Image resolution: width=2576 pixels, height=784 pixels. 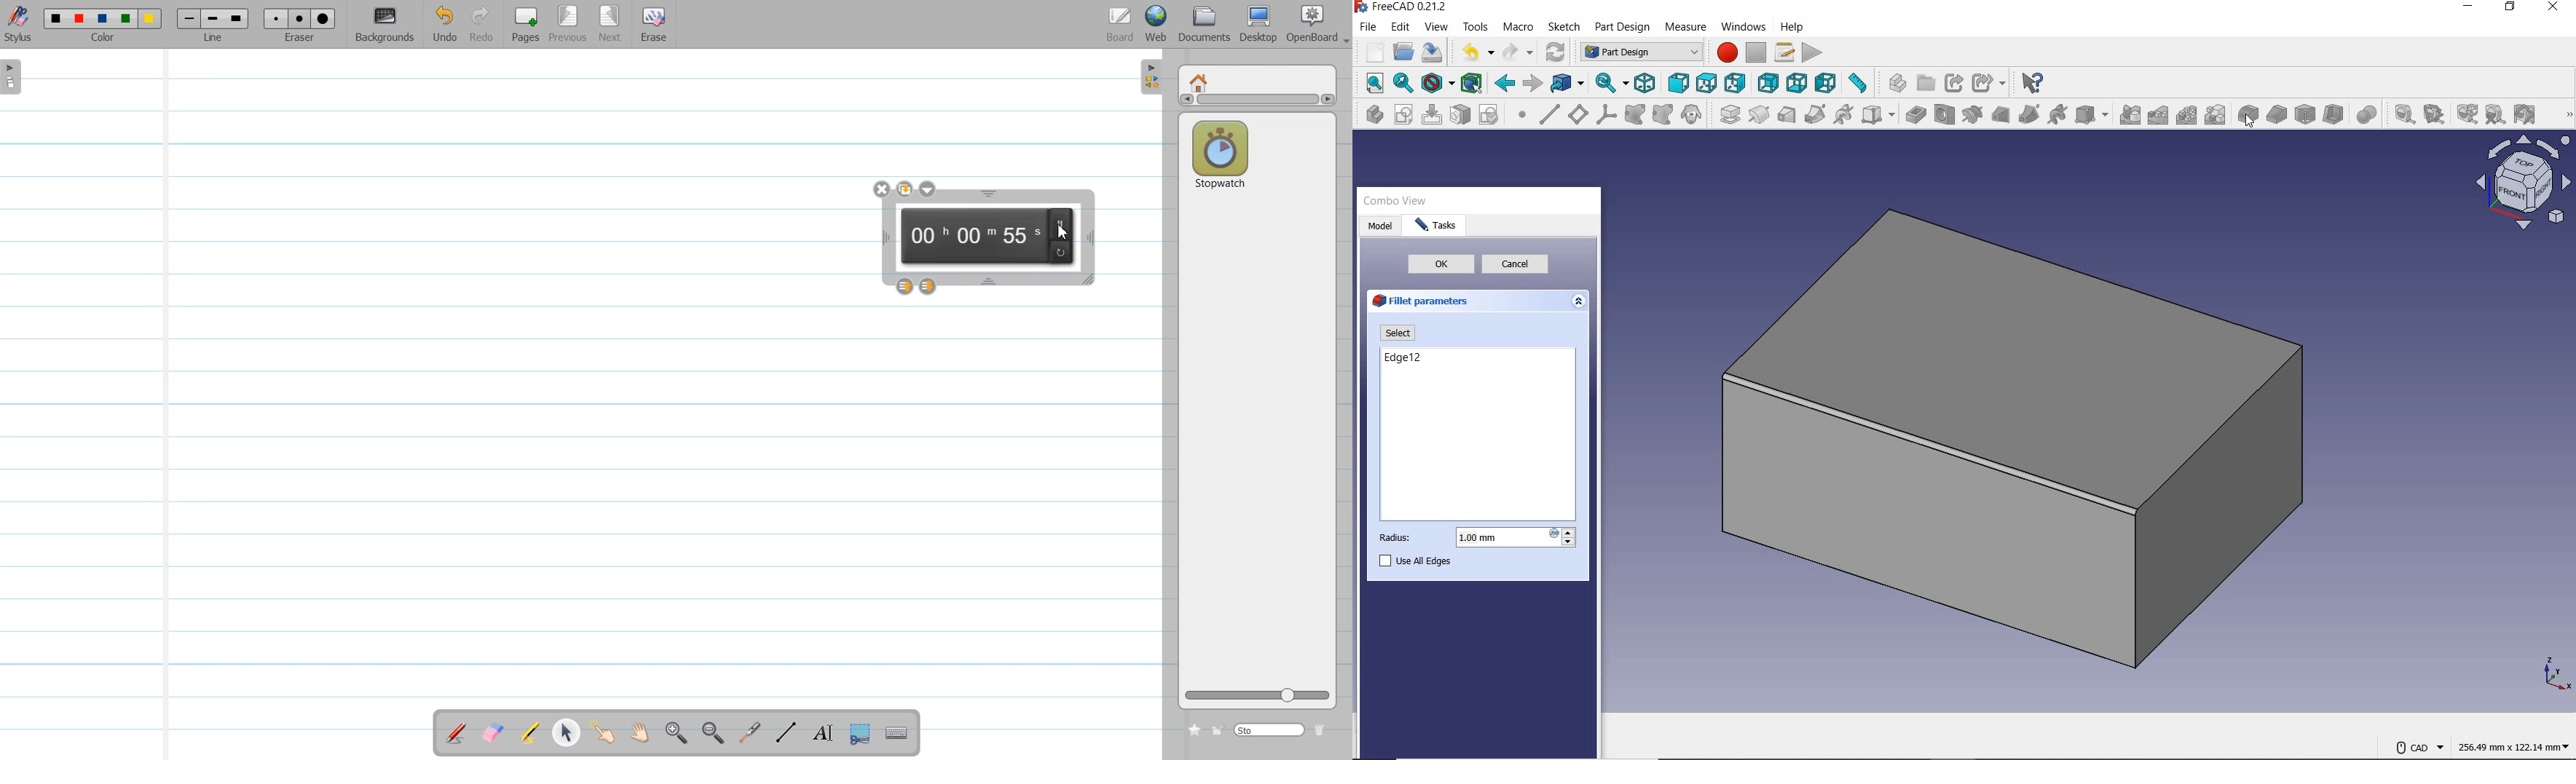 I want to click on create a datum line, so click(x=1547, y=114).